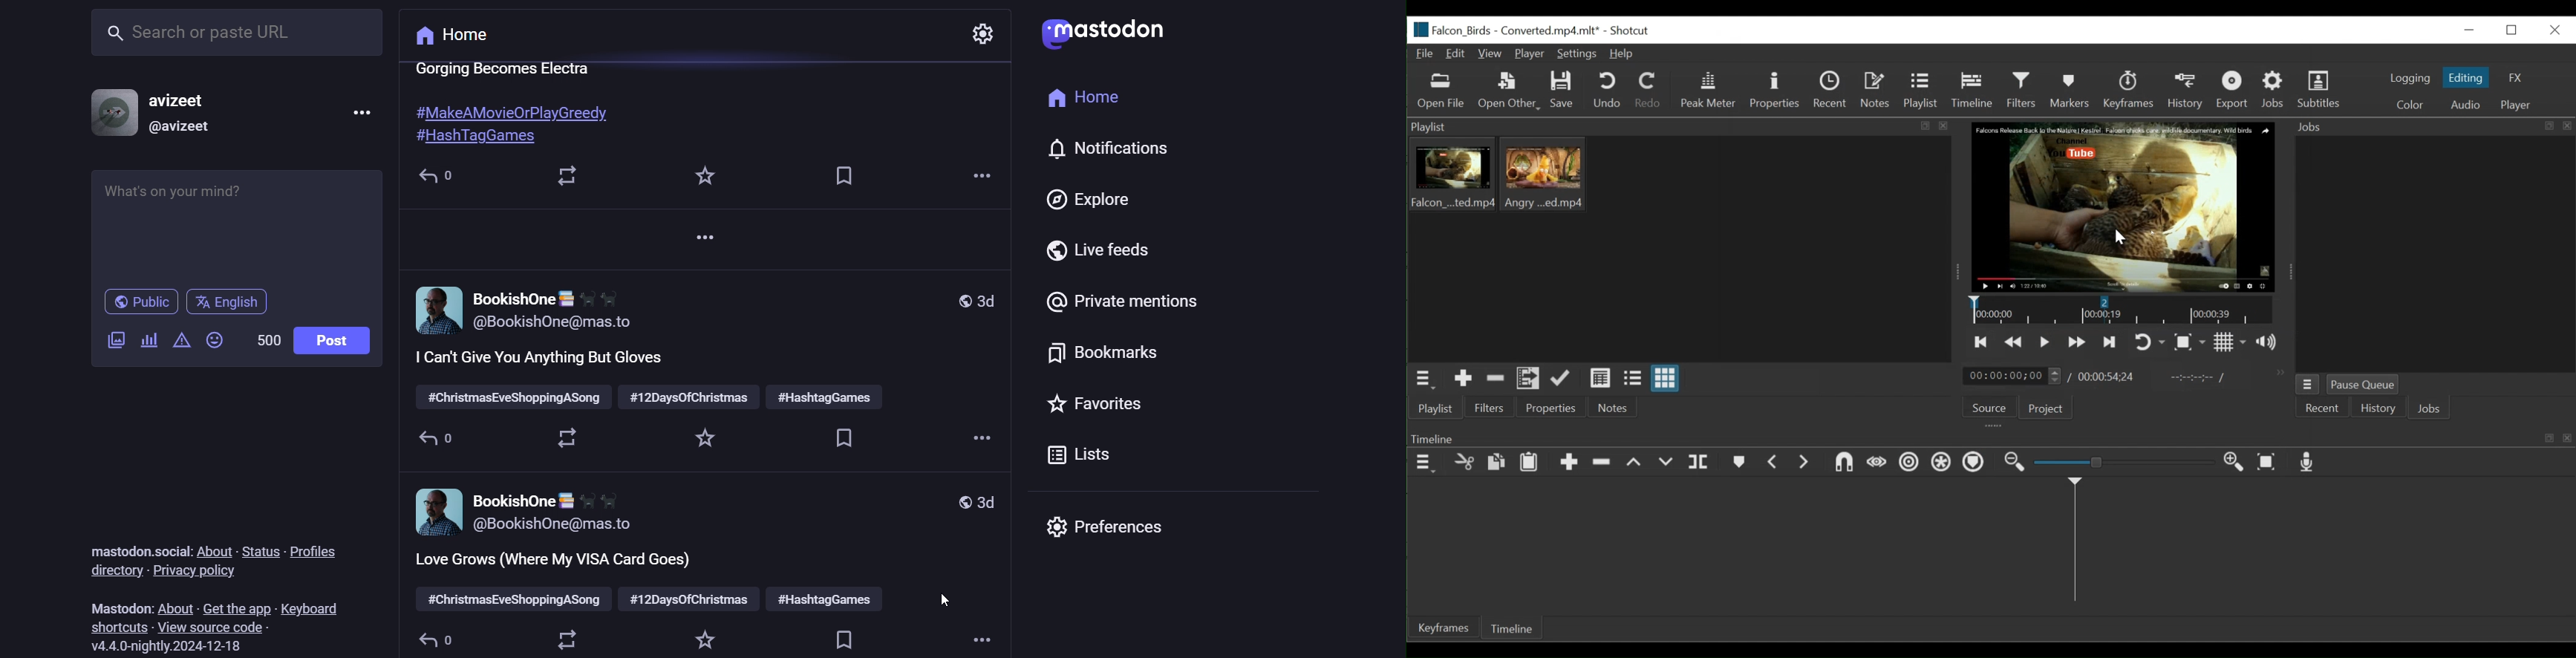  Describe the element at coordinates (976, 641) in the screenshot. I see `more` at that location.